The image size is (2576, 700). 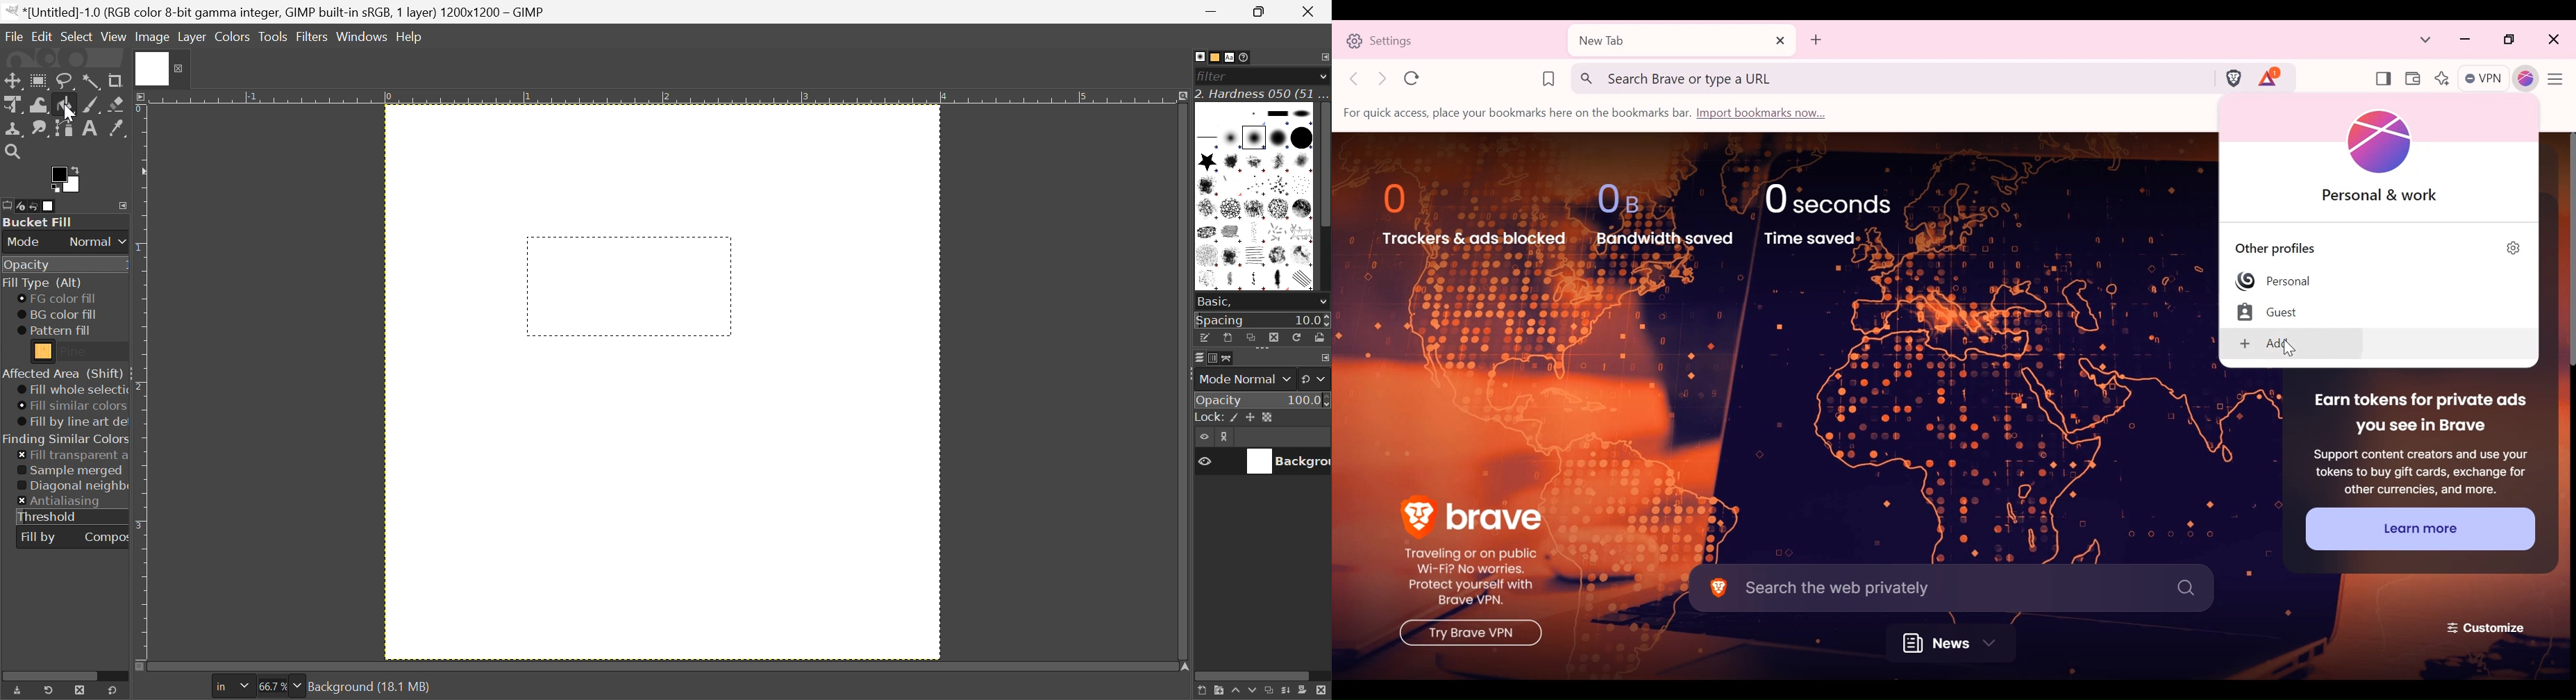 What do you see at coordinates (1233, 281) in the screenshot?
I see `Pencil` at bounding box center [1233, 281].